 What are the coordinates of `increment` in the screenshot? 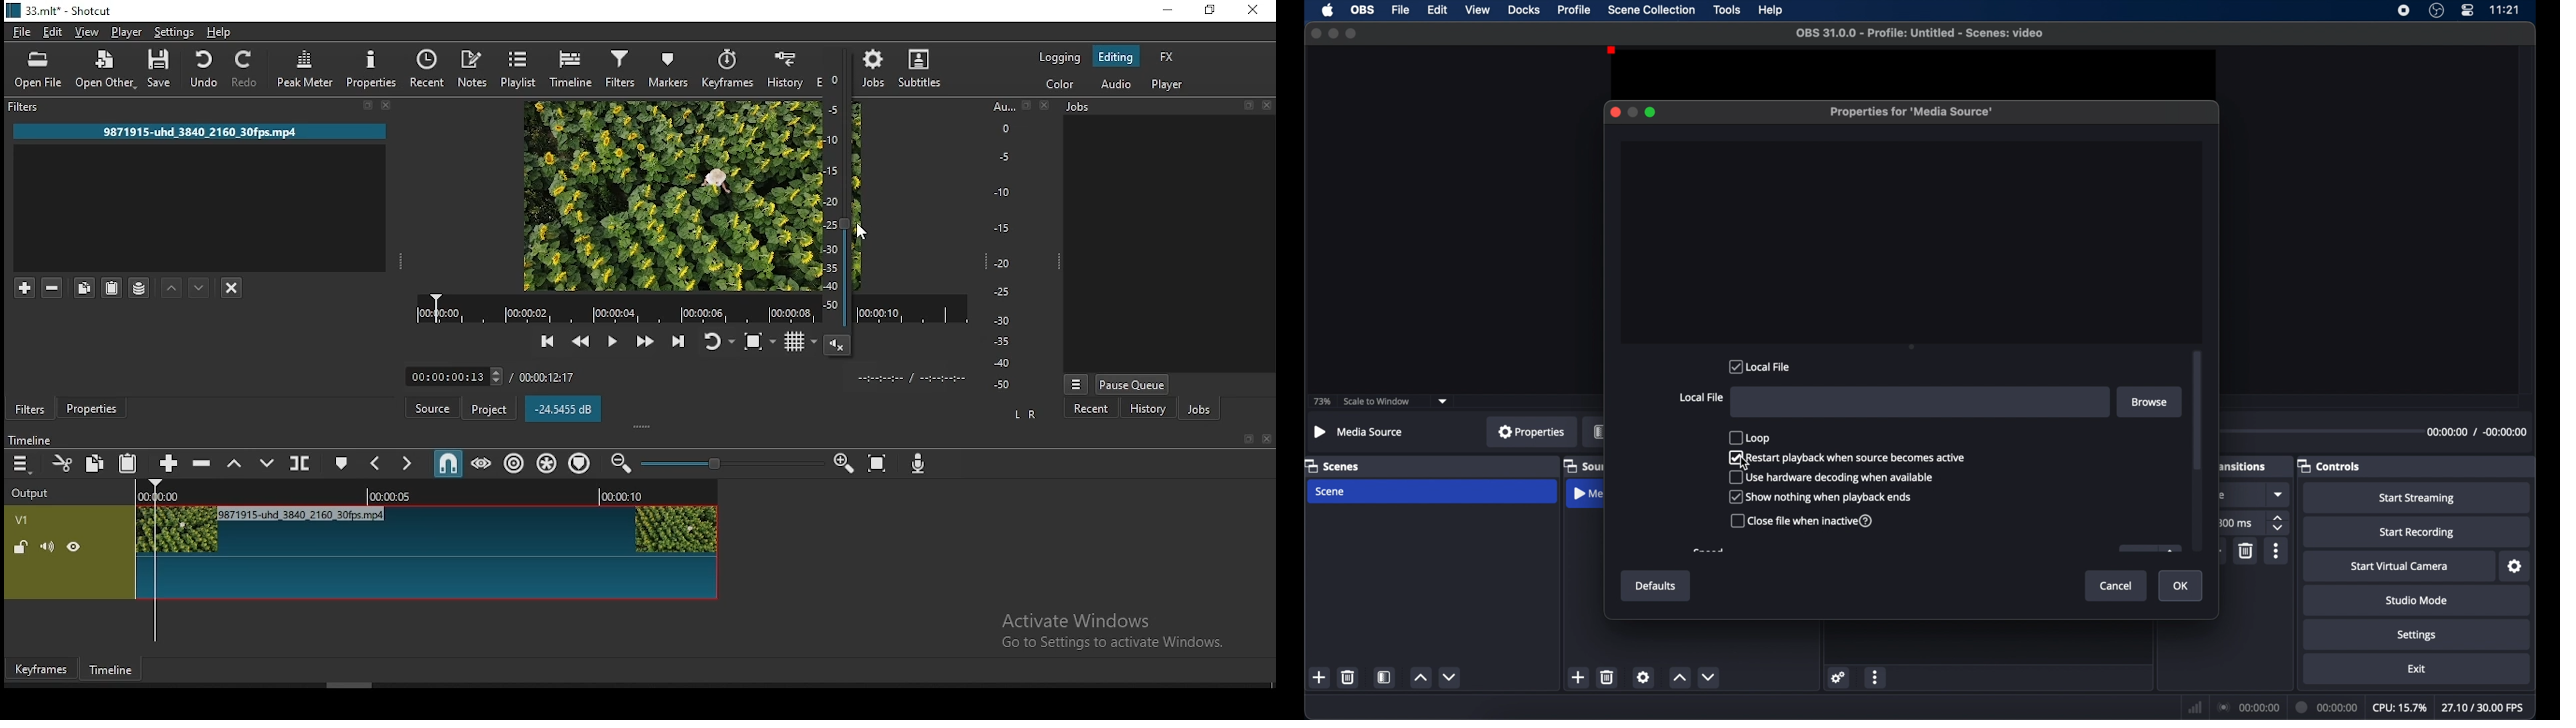 It's located at (1420, 677).